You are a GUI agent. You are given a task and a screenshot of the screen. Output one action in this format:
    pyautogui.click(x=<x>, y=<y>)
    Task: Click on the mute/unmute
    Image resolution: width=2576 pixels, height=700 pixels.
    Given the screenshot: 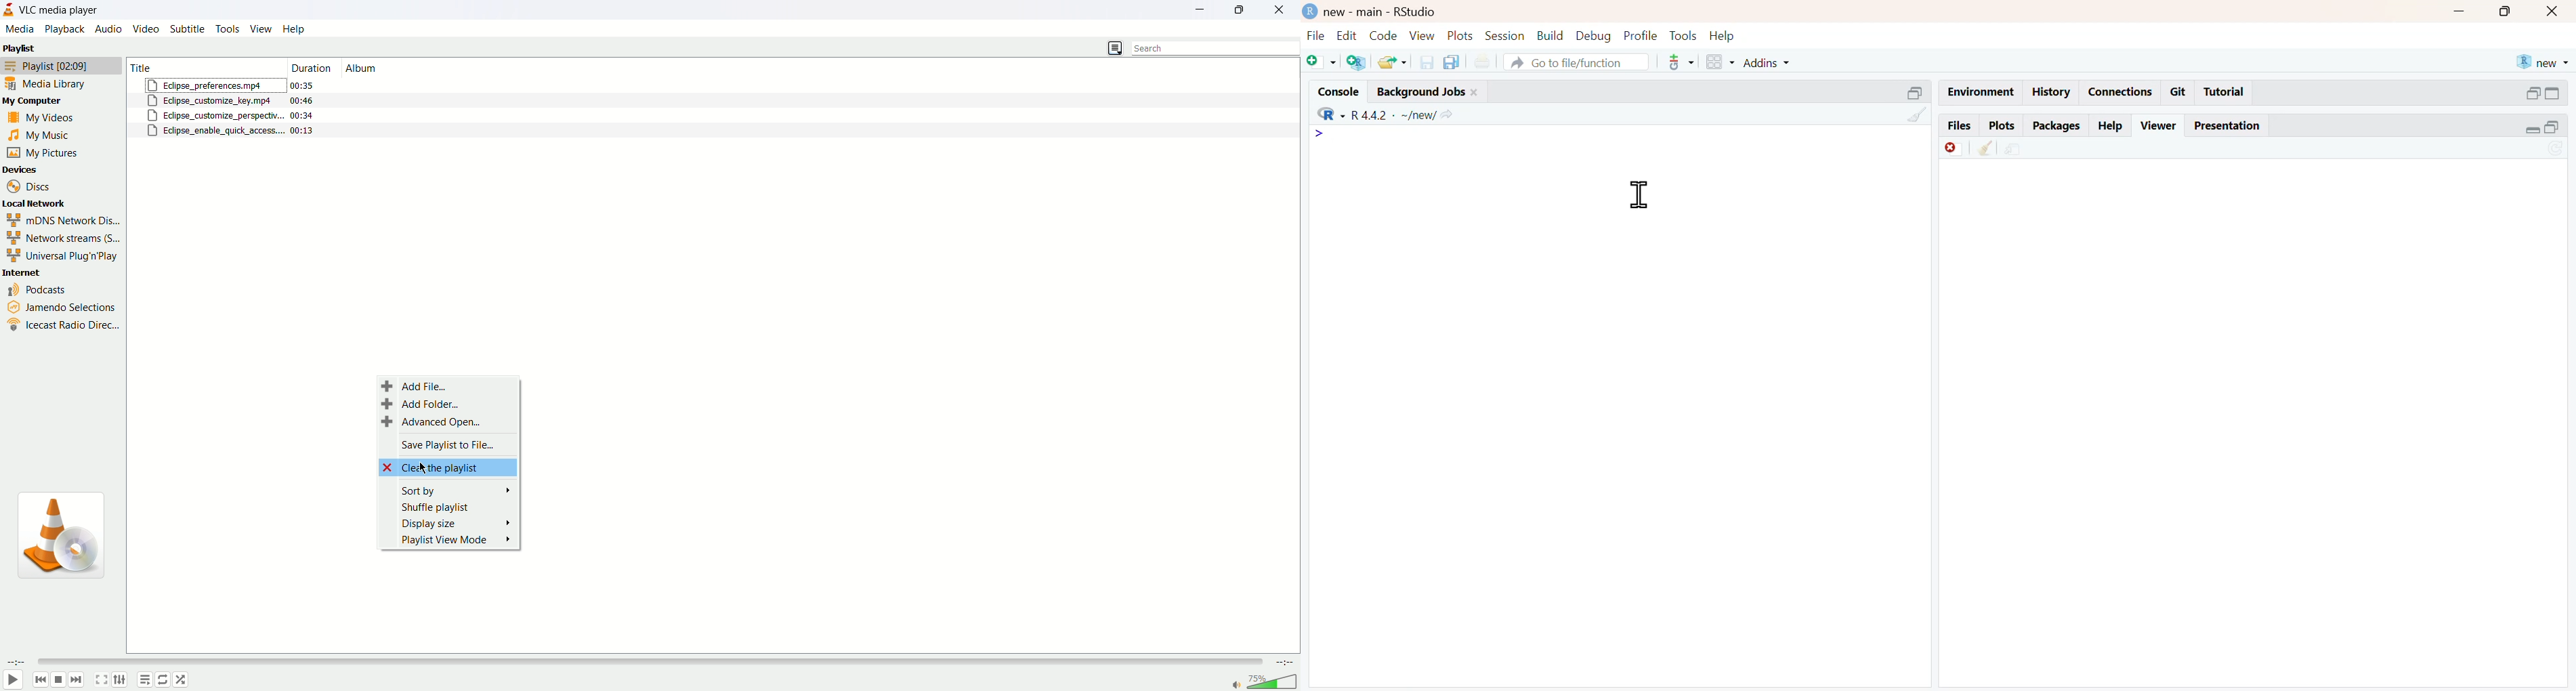 What is the action you would take?
    pyautogui.click(x=1233, y=685)
    